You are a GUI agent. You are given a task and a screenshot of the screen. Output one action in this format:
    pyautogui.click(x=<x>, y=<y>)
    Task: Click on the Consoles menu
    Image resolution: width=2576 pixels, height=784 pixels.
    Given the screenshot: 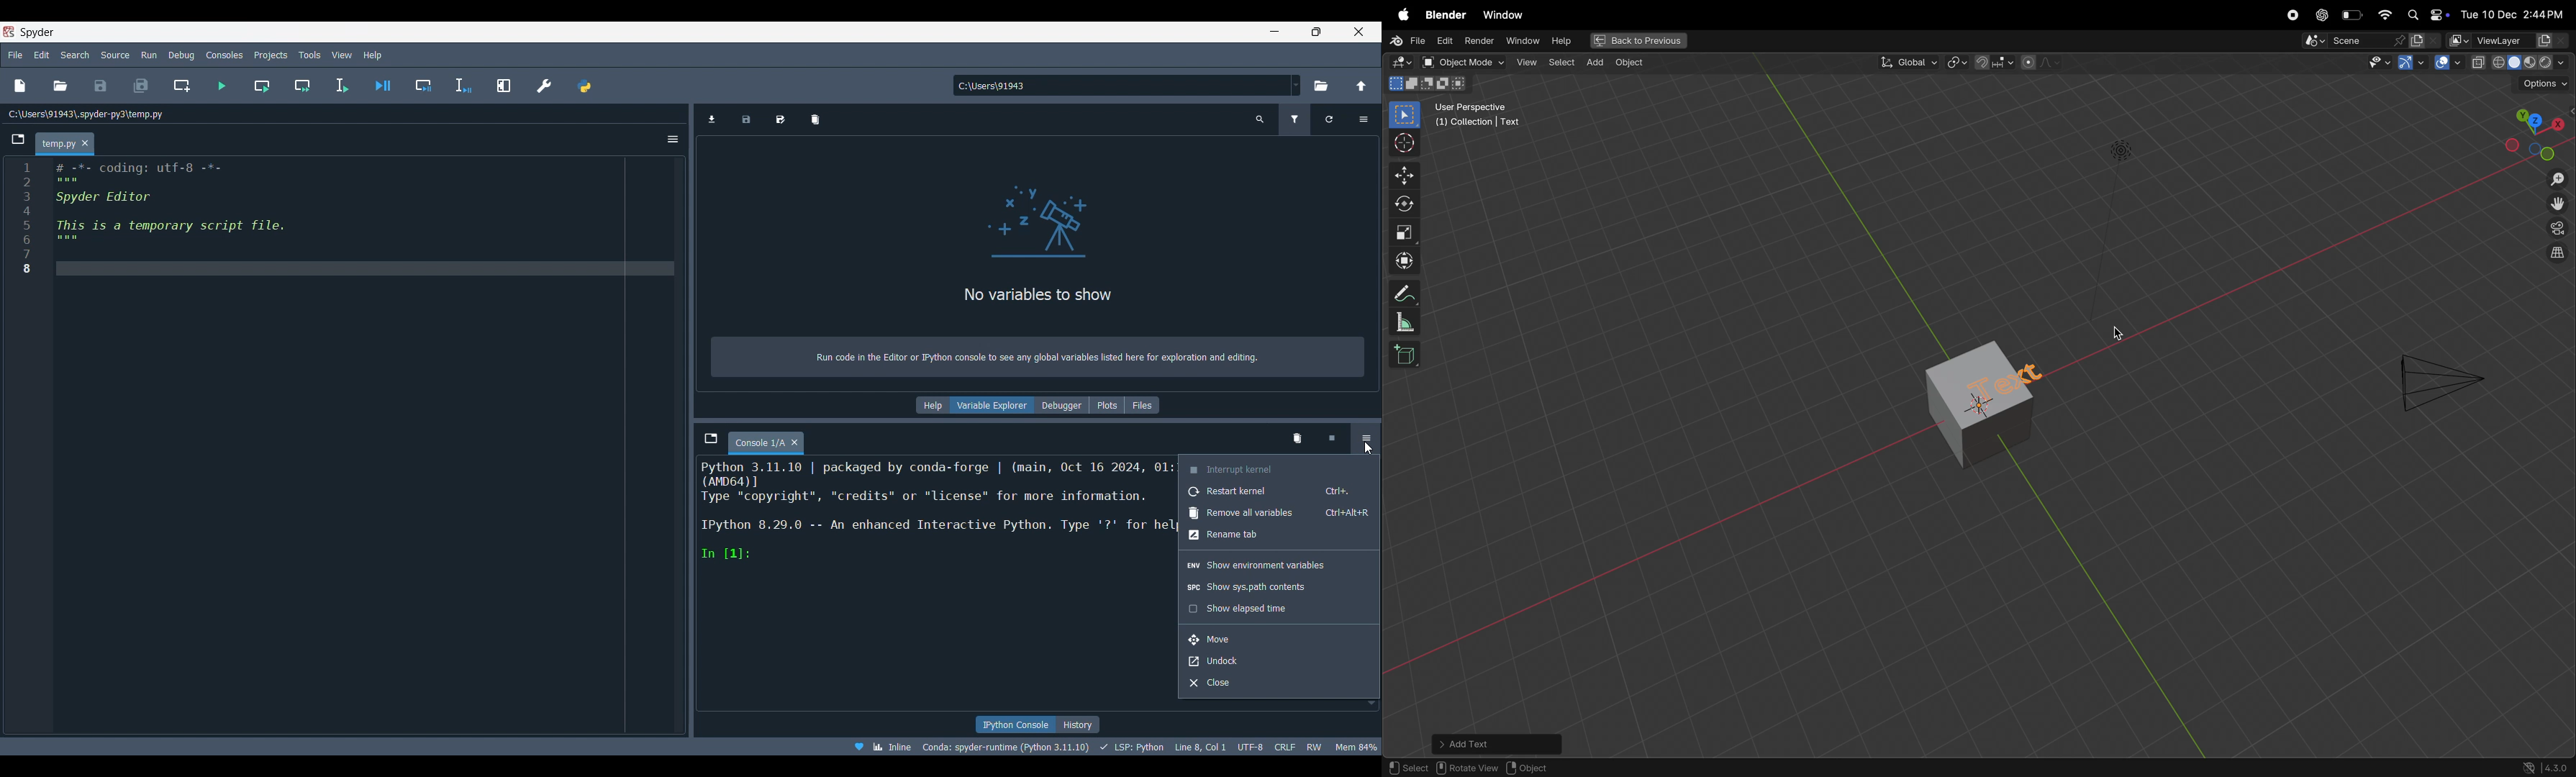 What is the action you would take?
    pyautogui.click(x=225, y=54)
    